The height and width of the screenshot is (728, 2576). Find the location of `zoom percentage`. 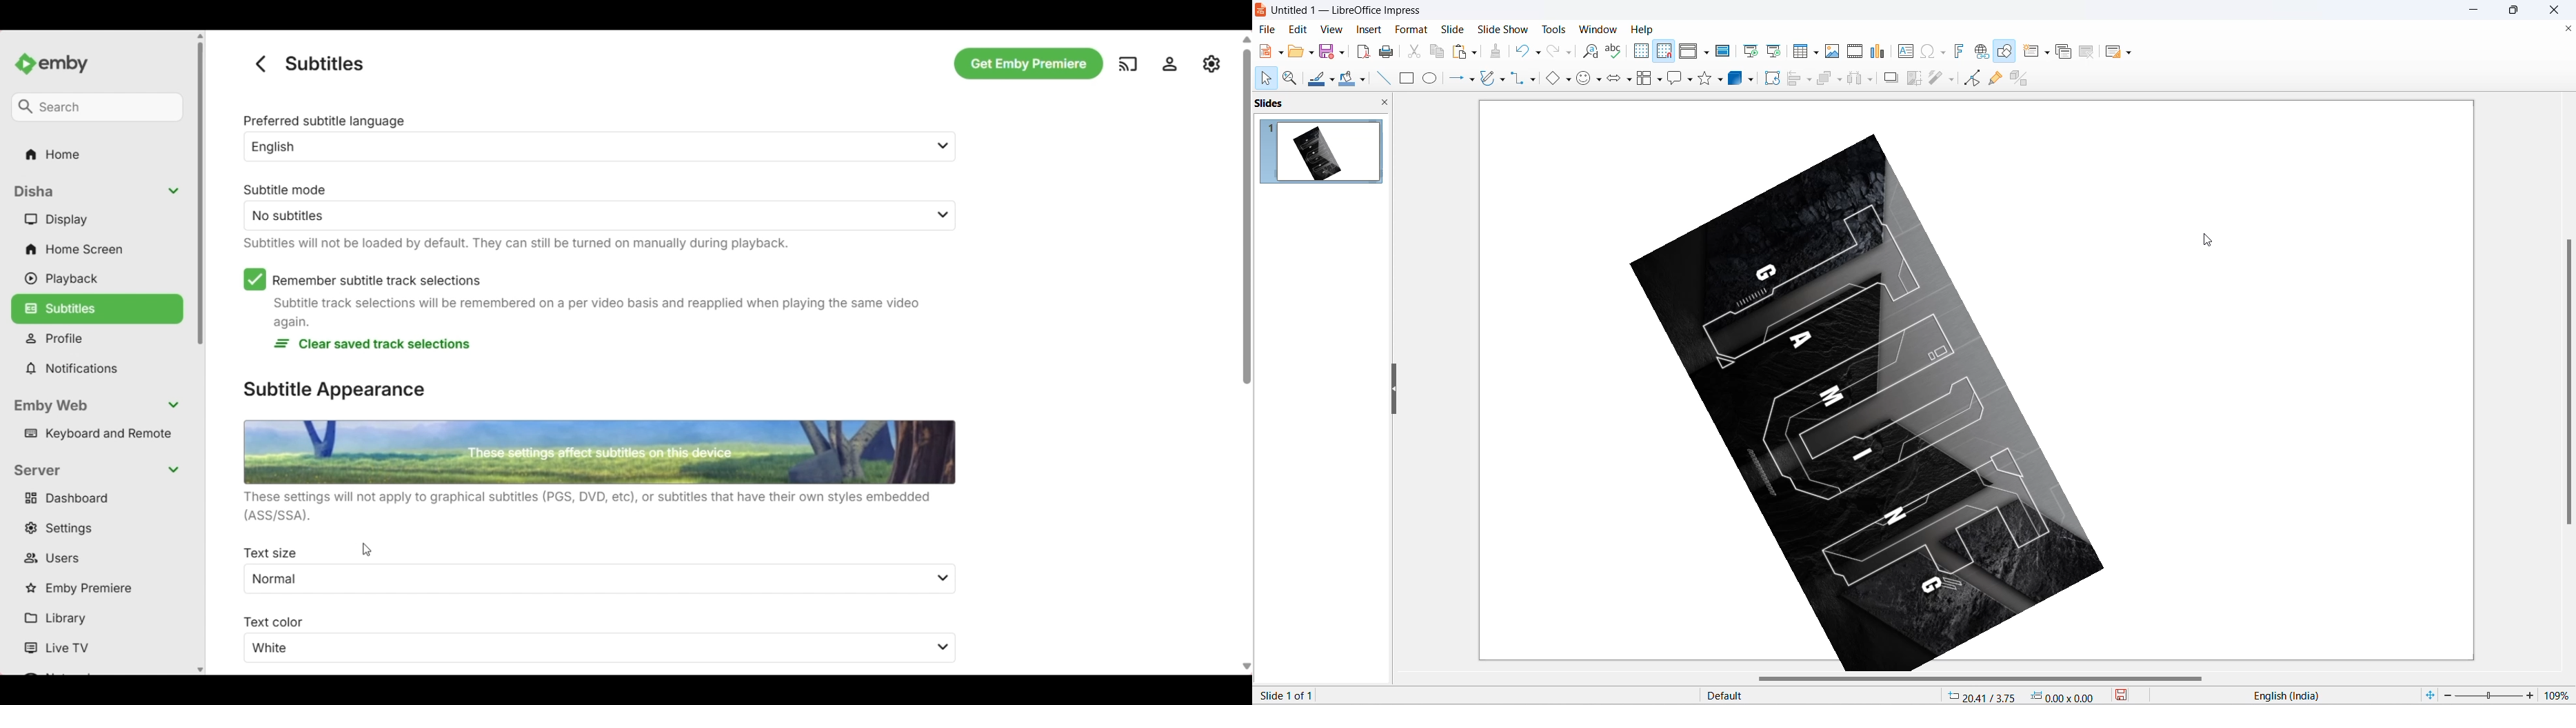

zoom percentage is located at coordinates (2559, 693).